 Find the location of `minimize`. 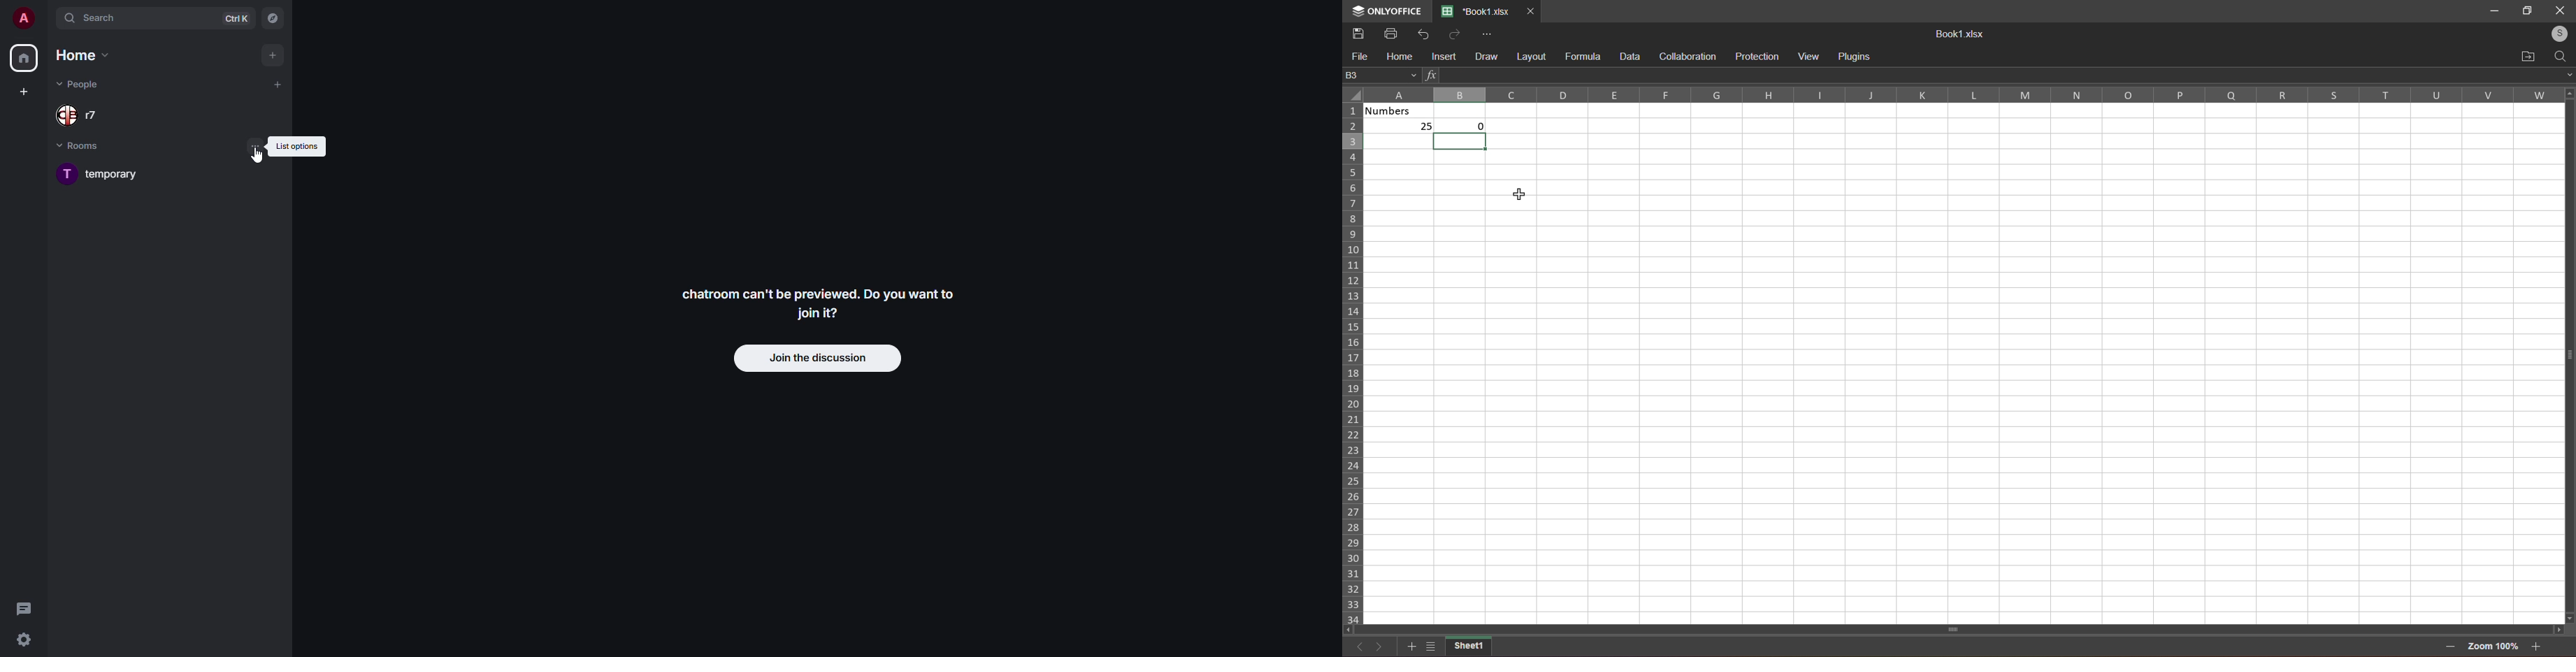

minimize is located at coordinates (2496, 12).